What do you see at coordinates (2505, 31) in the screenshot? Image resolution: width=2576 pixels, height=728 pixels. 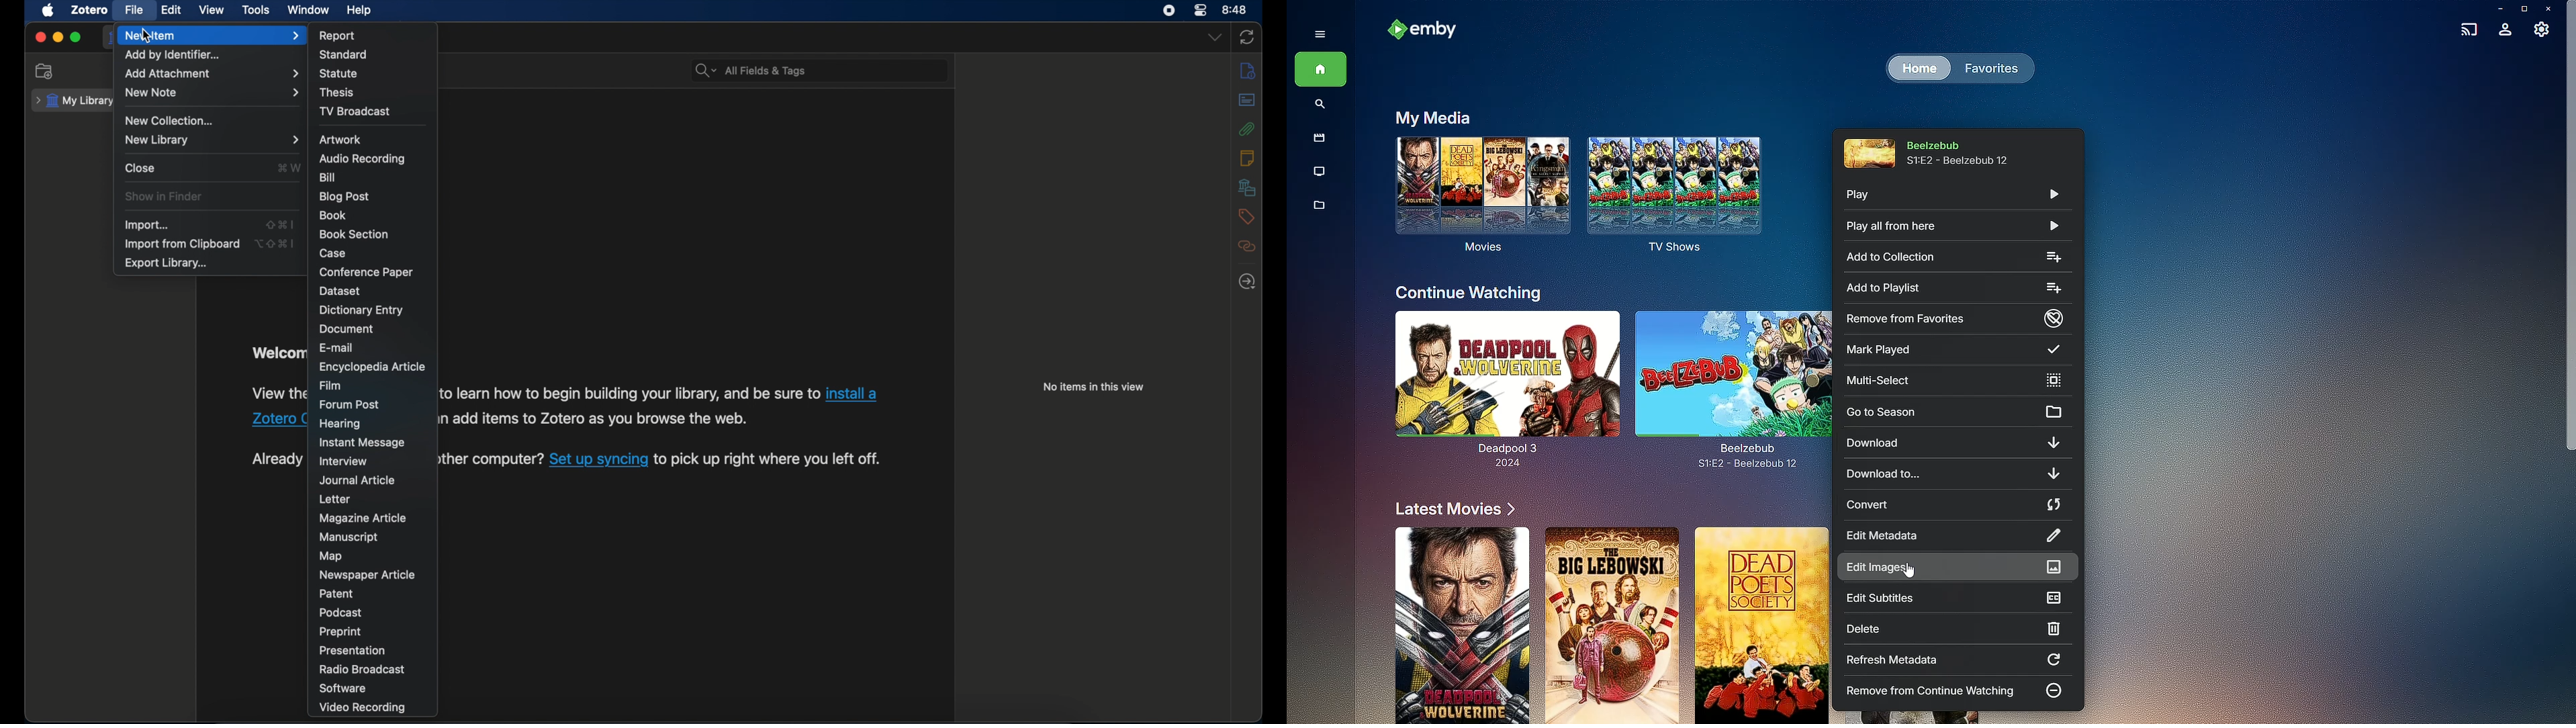 I see `Account` at bounding box center [2505, 31].